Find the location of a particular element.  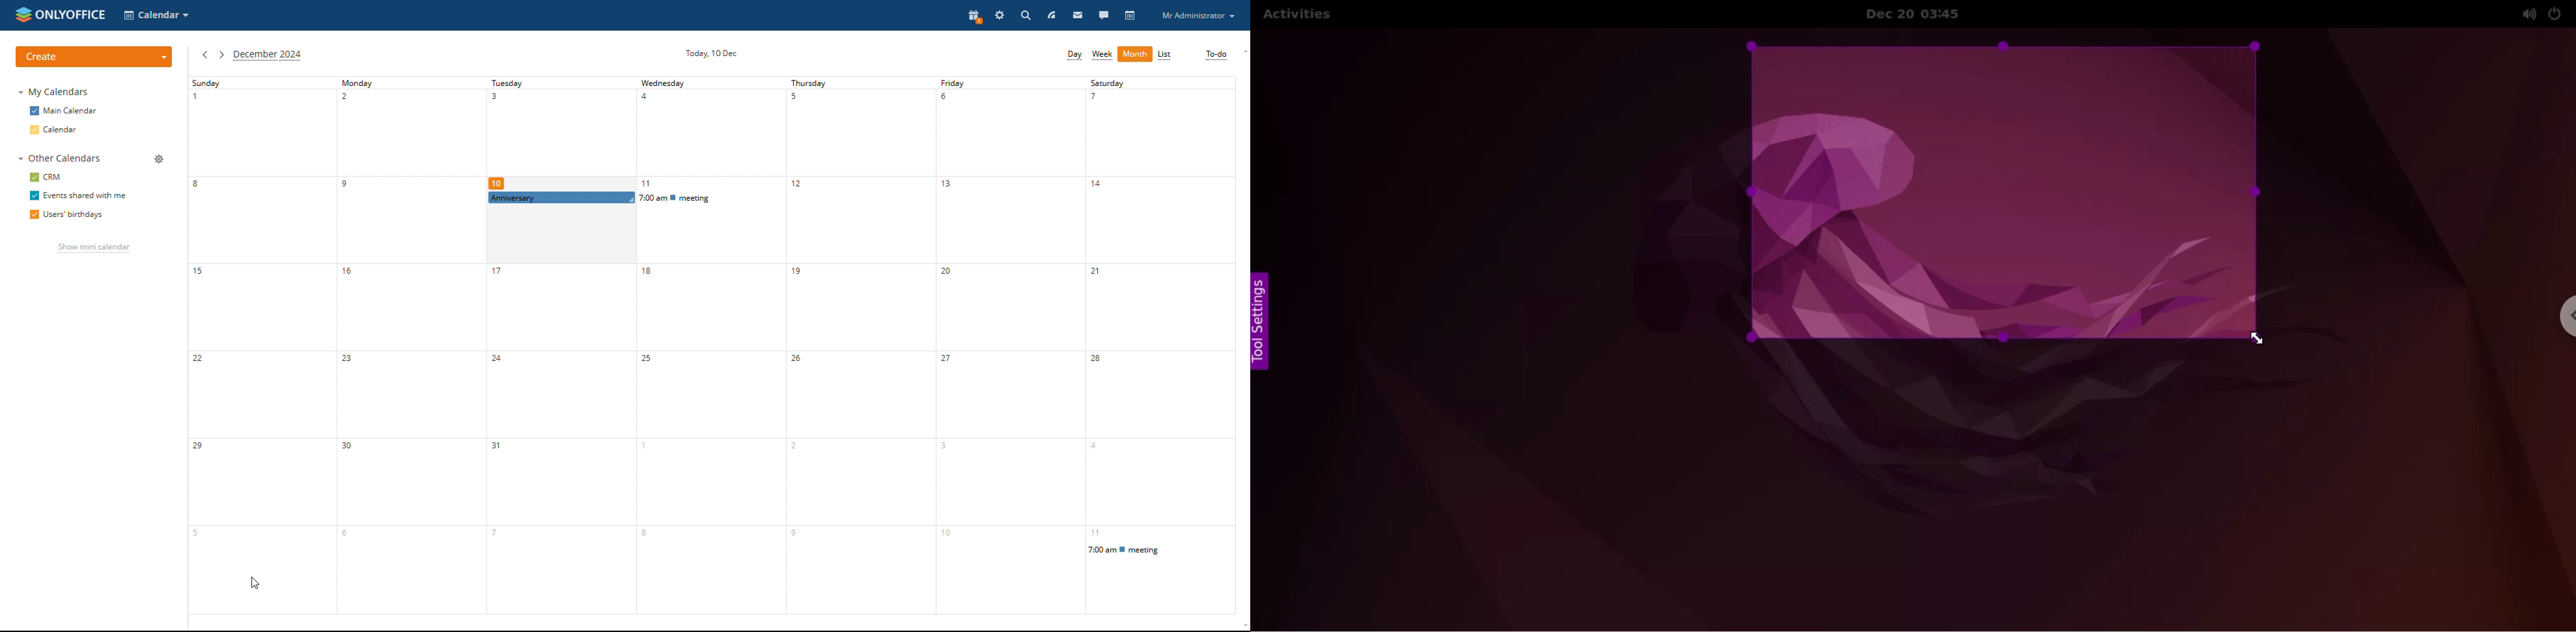

cursor is located at coordinates (255, 583).